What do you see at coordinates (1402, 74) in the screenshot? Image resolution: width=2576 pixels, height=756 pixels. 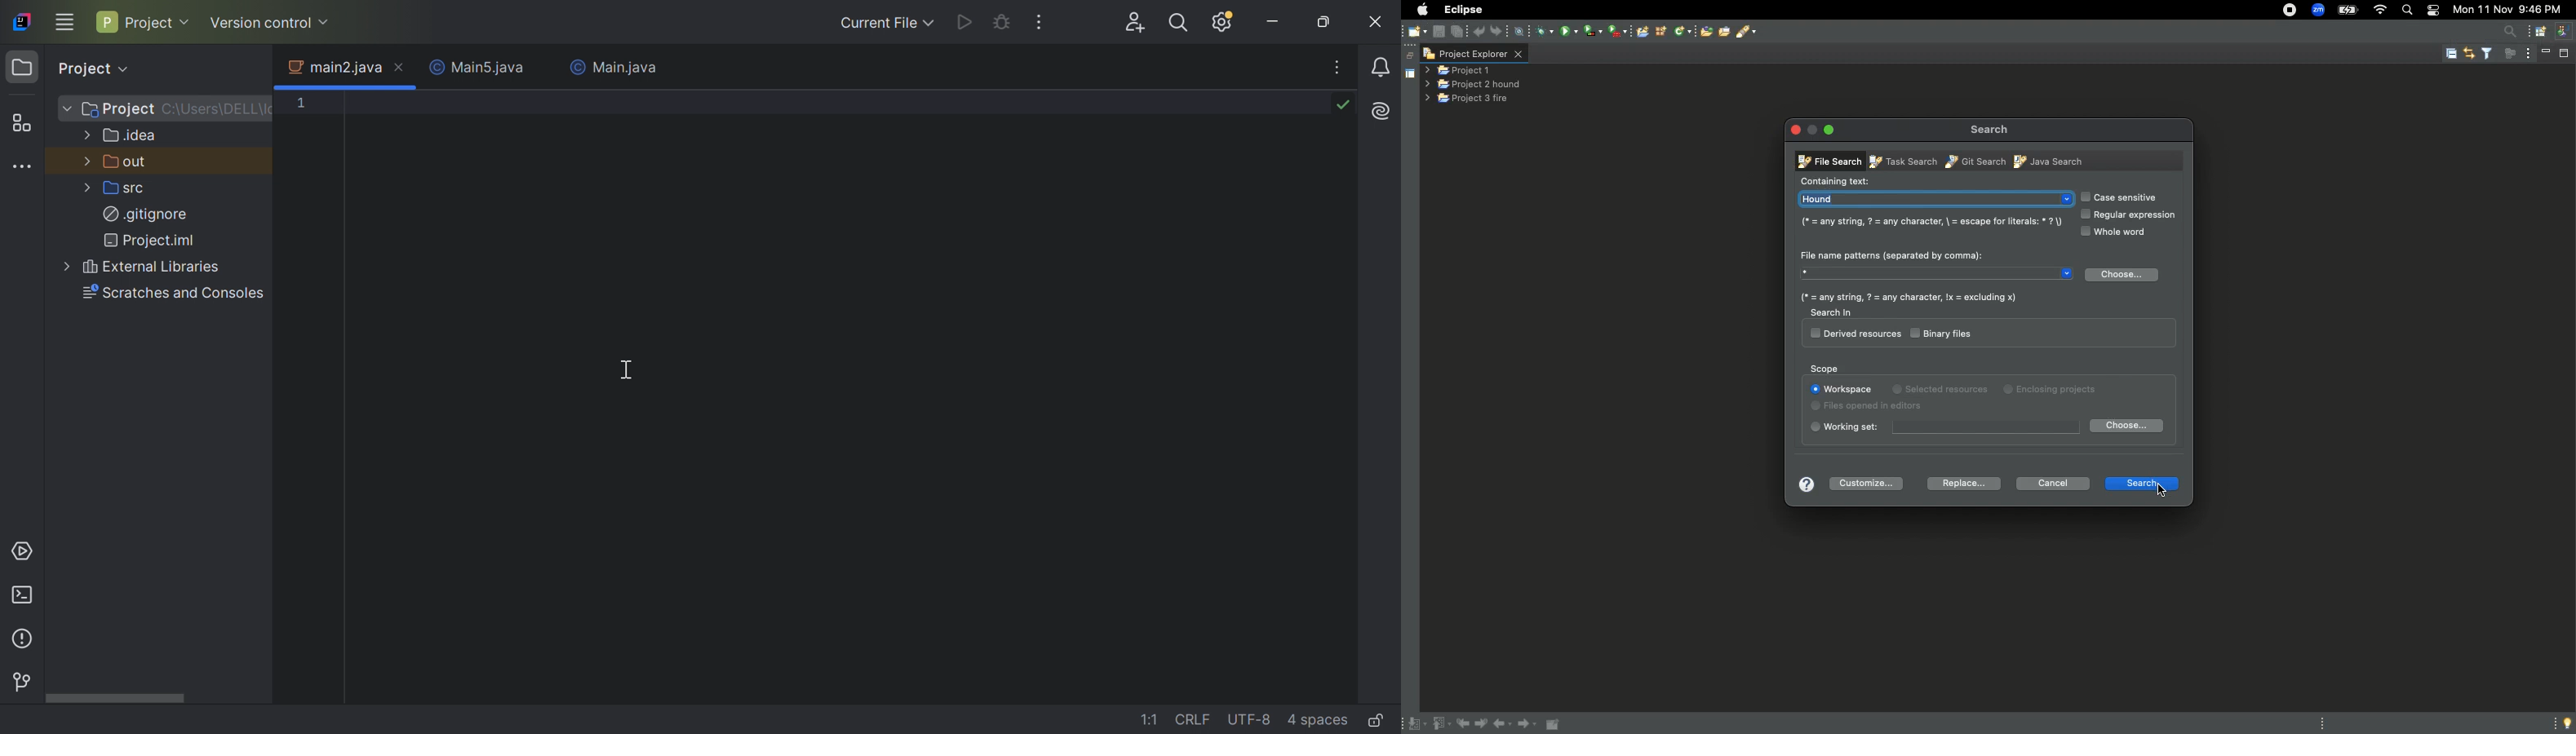 I see `shared area` at bounding box center [1402, 74].